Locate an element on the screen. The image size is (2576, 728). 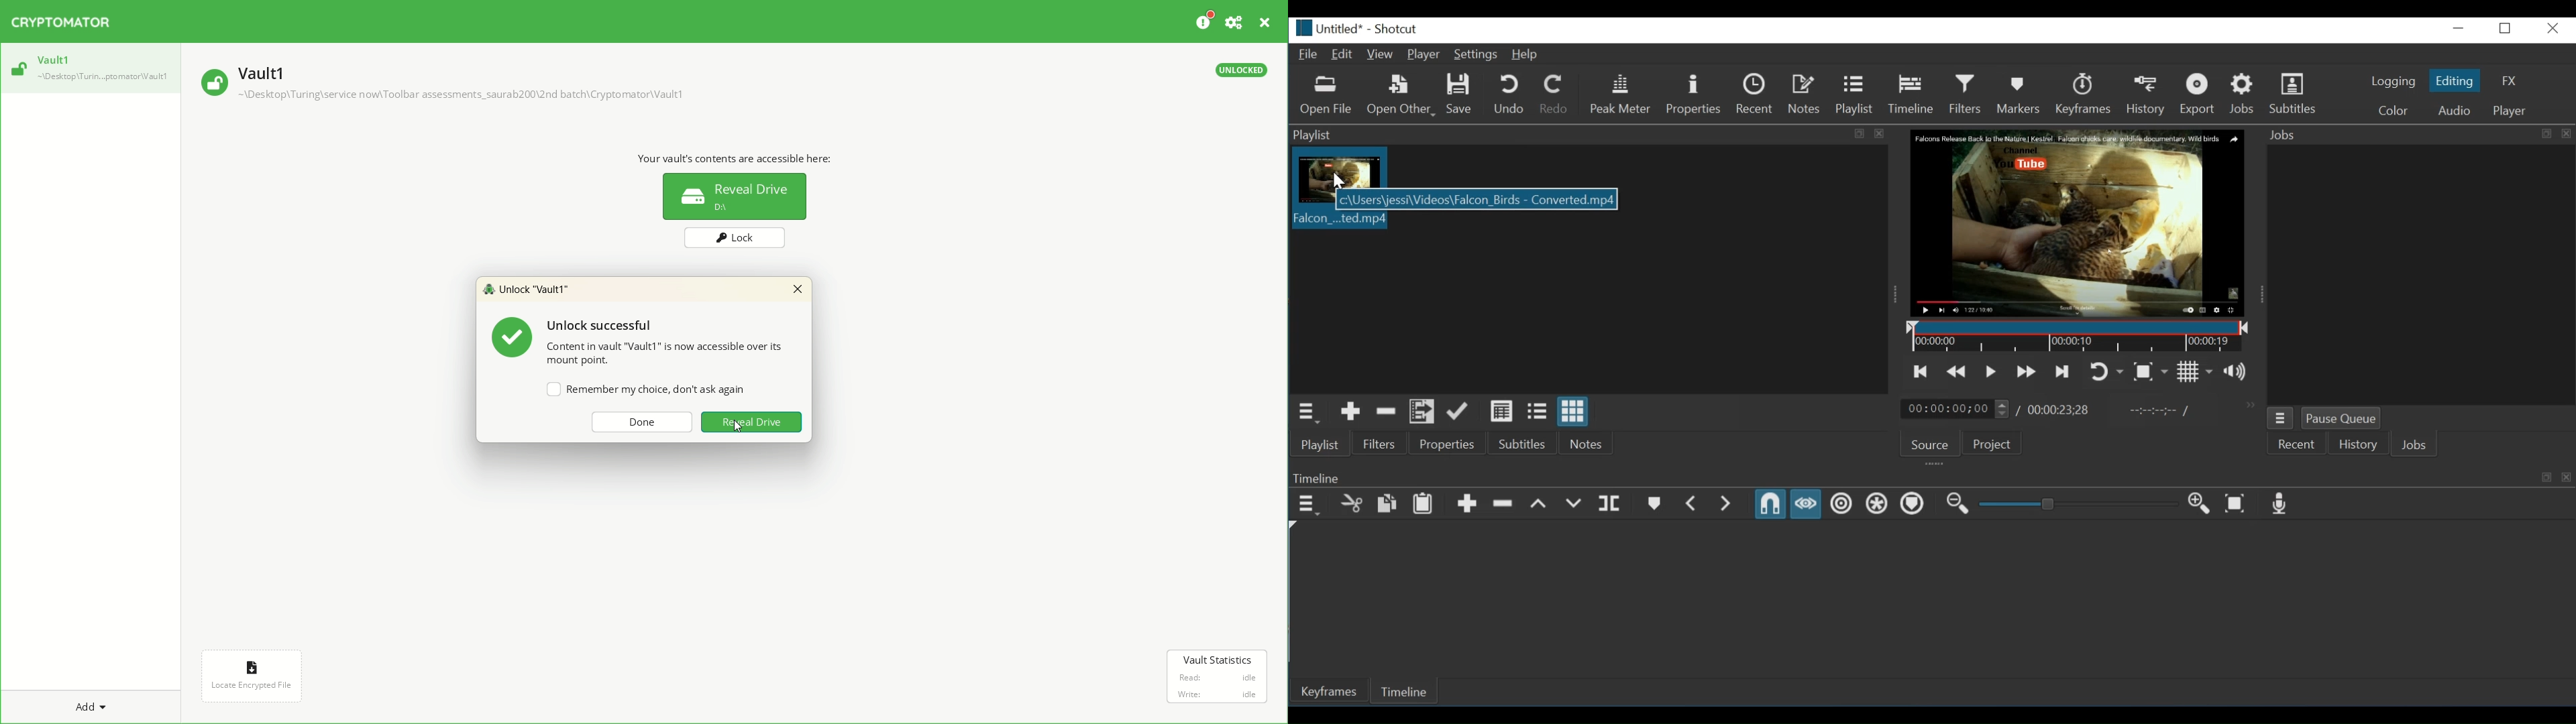
Player is located at coordinates (1424, 55).